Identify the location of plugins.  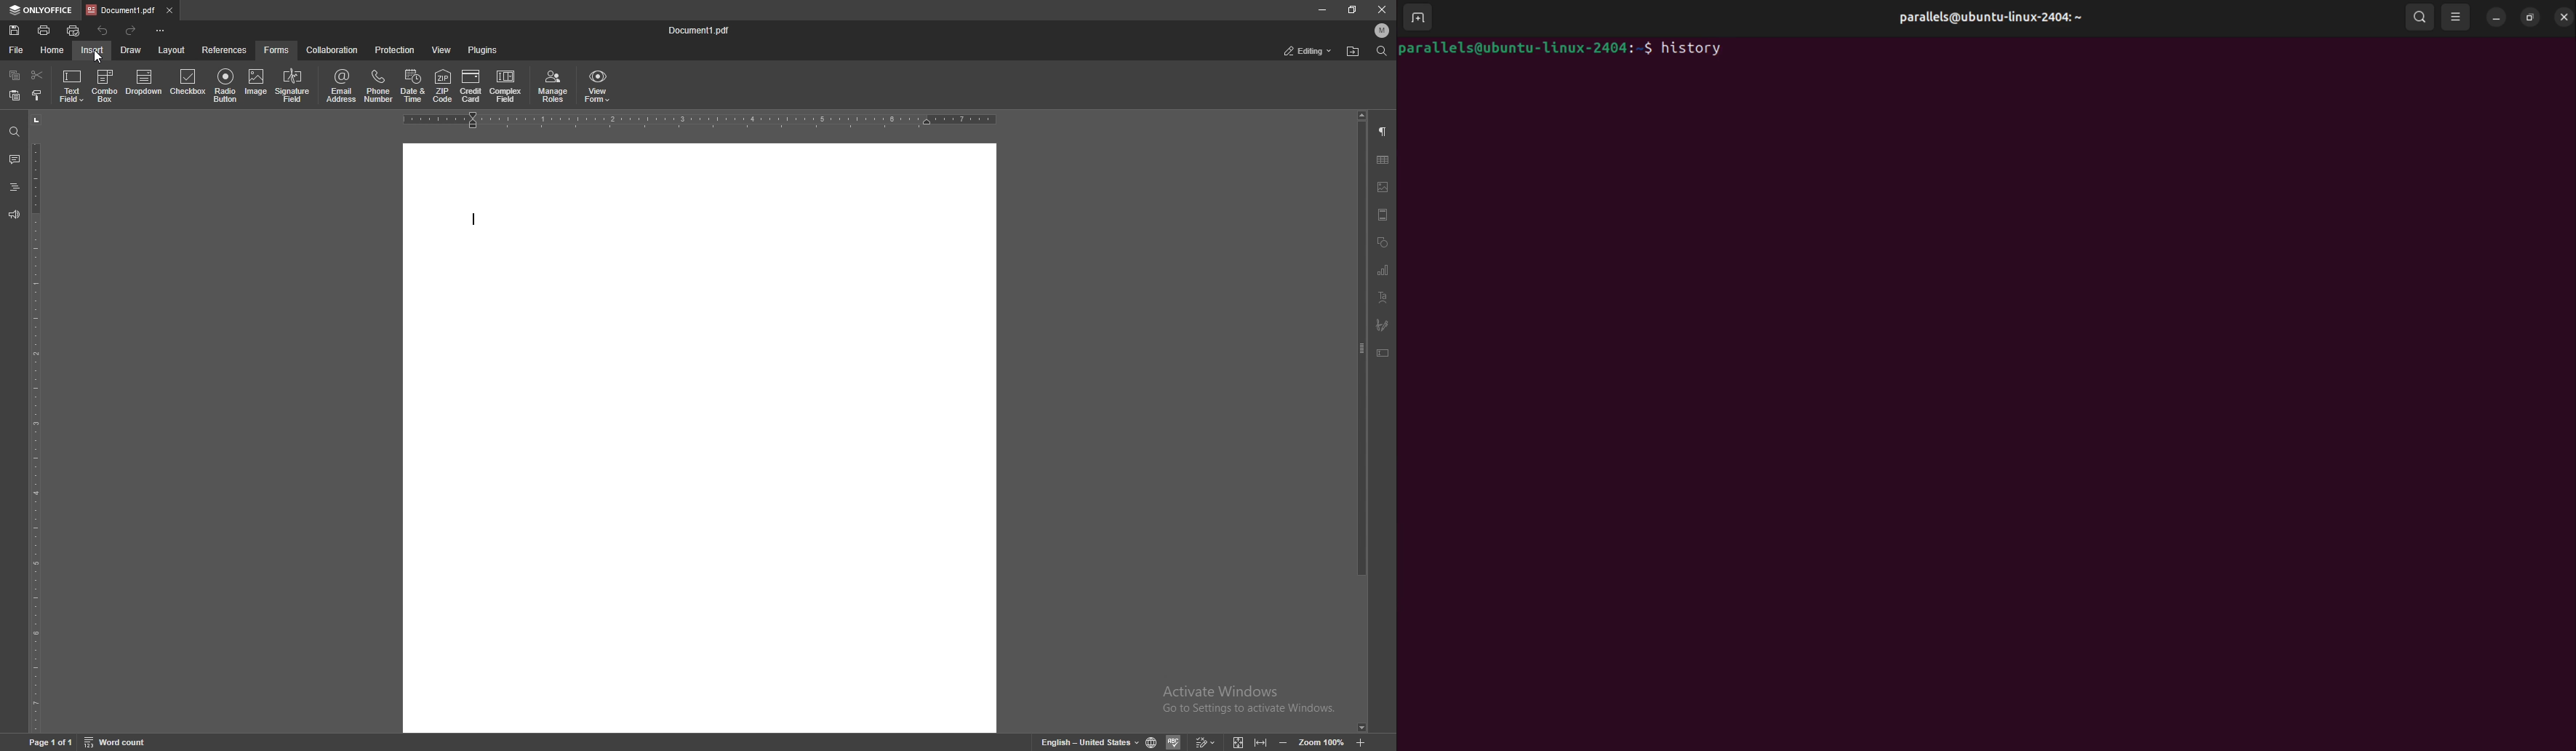
(484, 49).